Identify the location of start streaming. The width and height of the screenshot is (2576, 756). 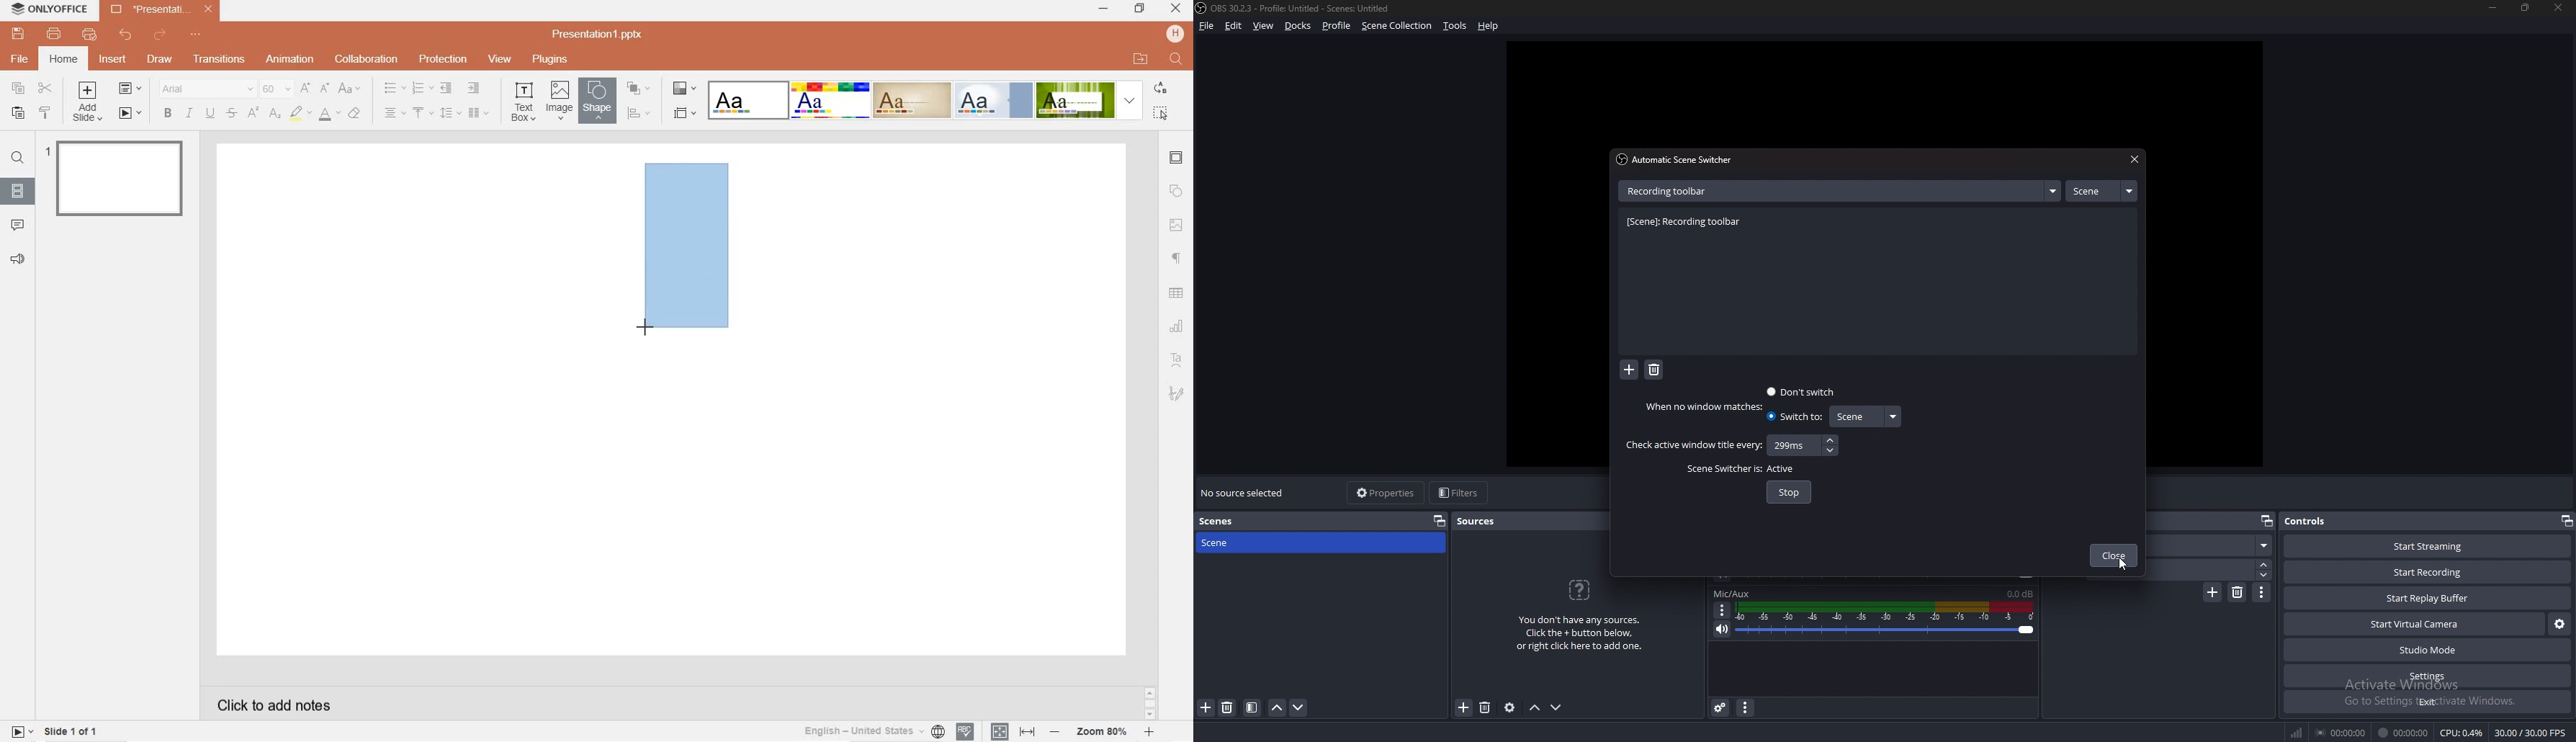
(2429, 546).